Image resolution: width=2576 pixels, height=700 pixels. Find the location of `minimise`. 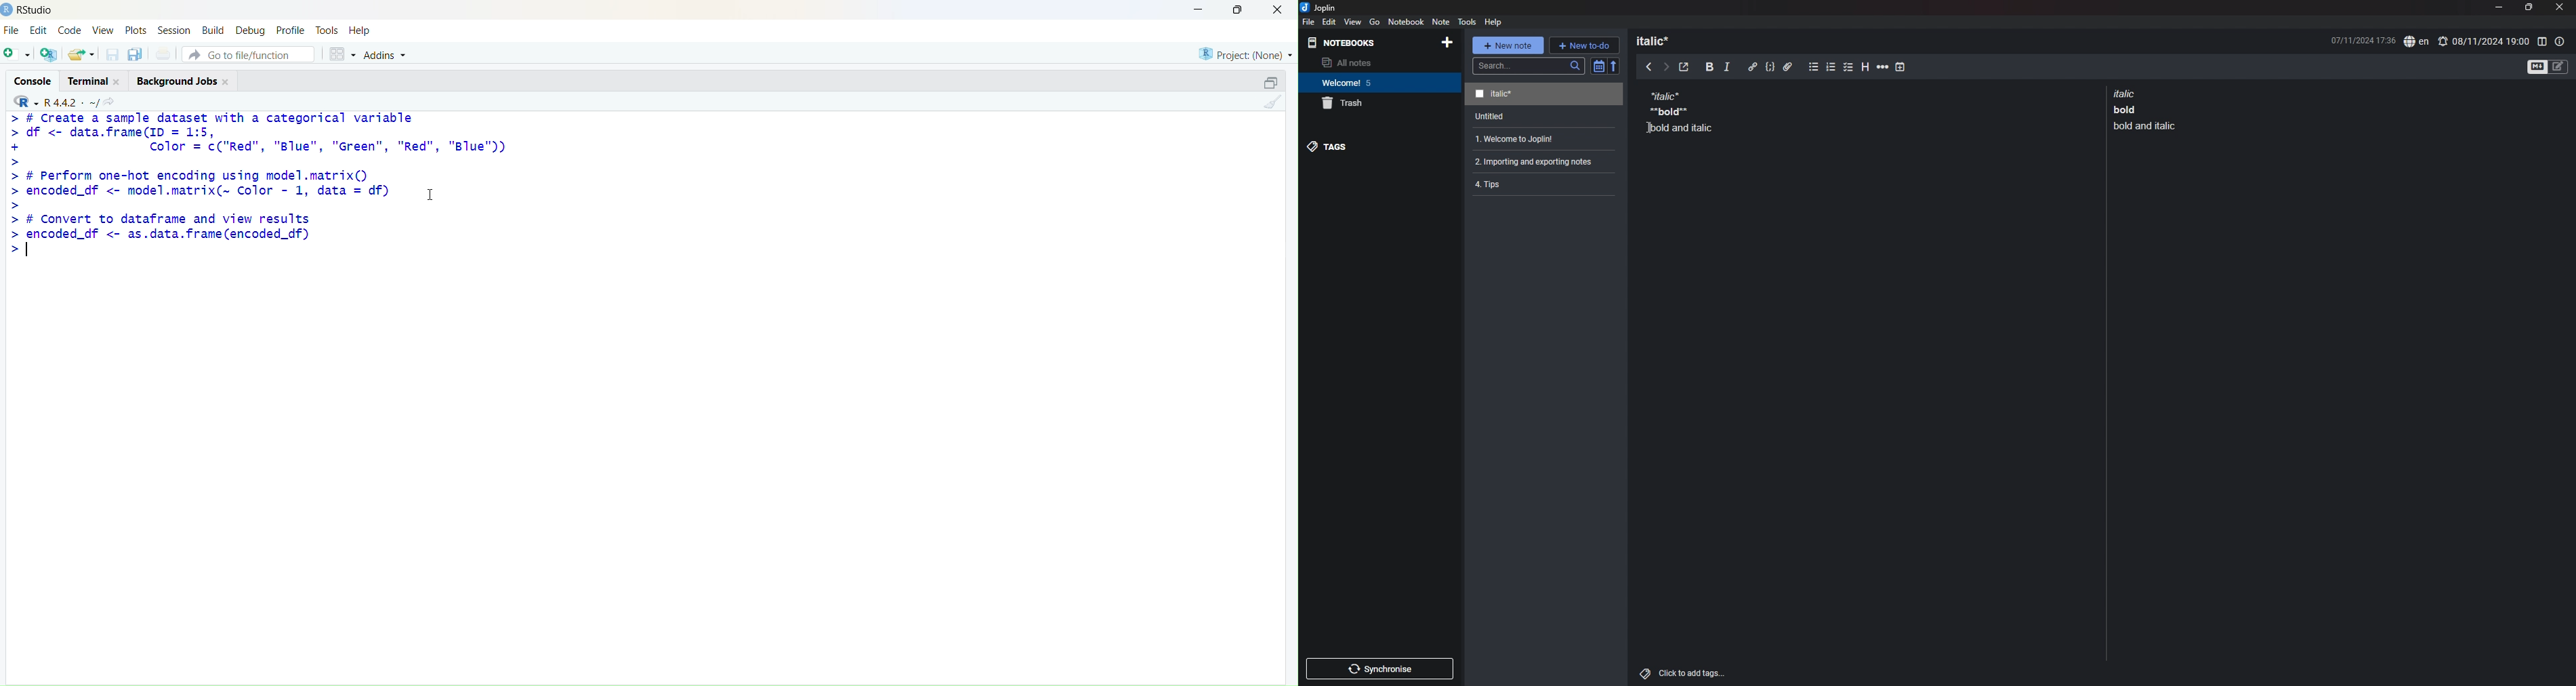

minimise is located at coordinates (1199, 9).